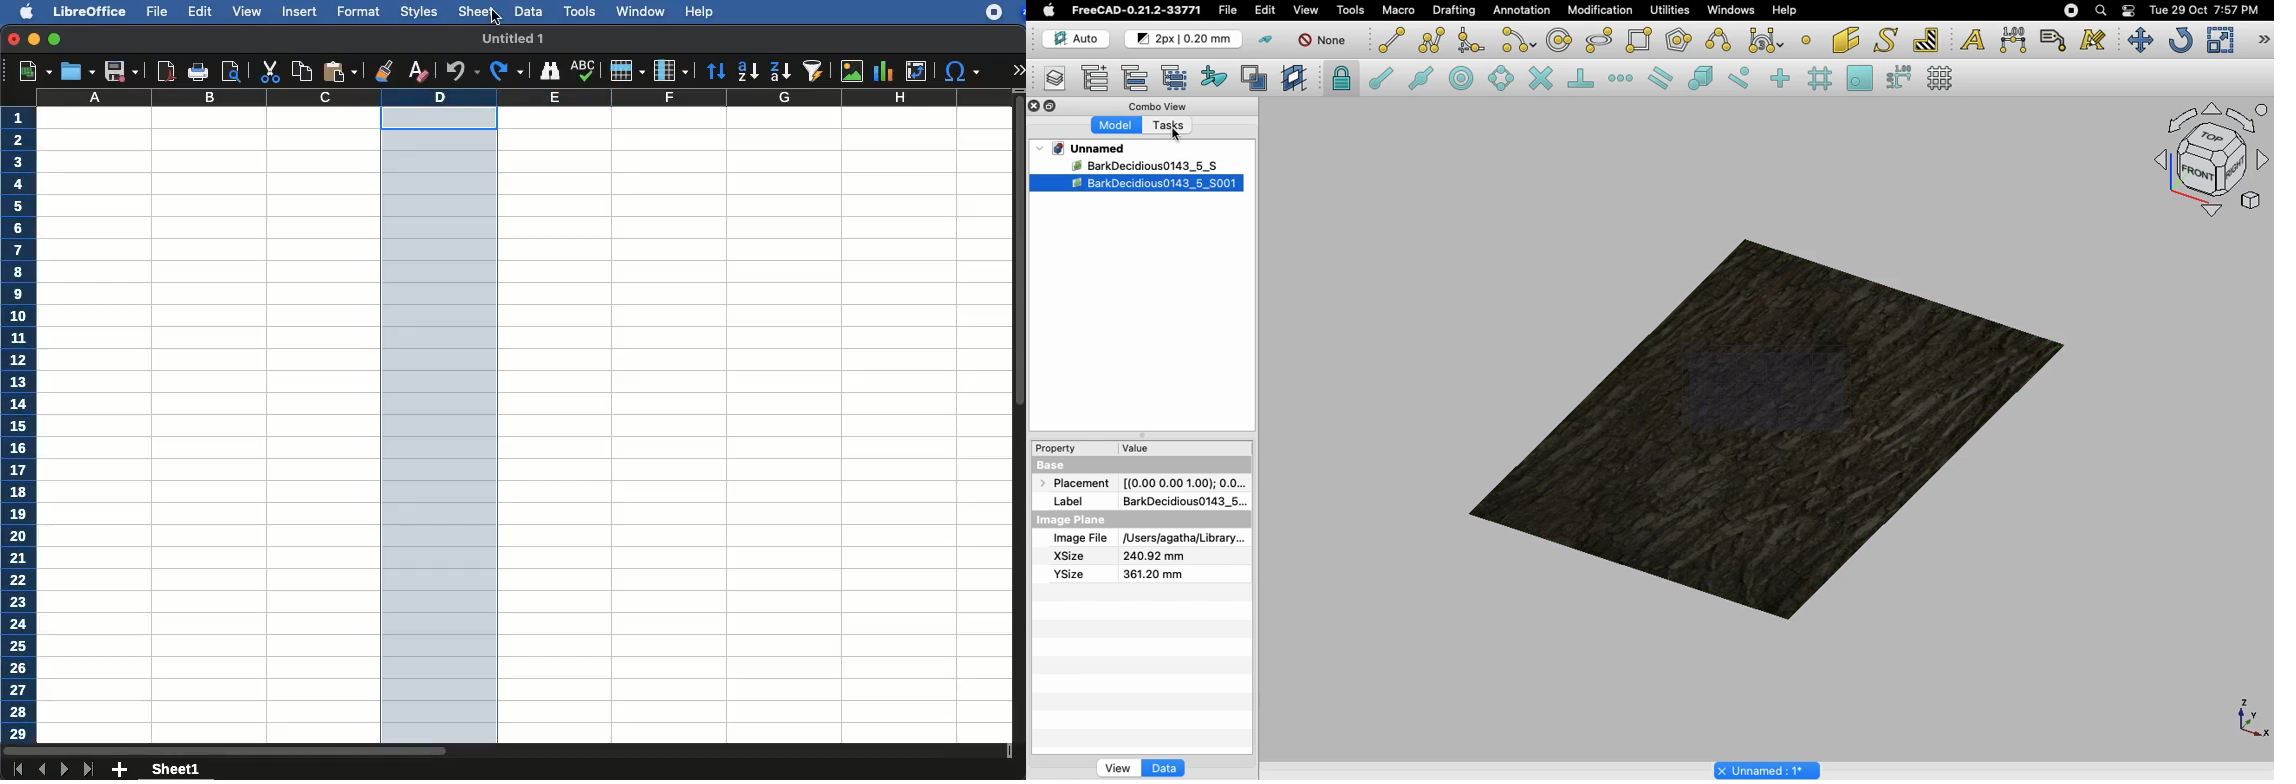  Describe the element at coordinates (30, 72) in the screenshot. I see `new` at that location.